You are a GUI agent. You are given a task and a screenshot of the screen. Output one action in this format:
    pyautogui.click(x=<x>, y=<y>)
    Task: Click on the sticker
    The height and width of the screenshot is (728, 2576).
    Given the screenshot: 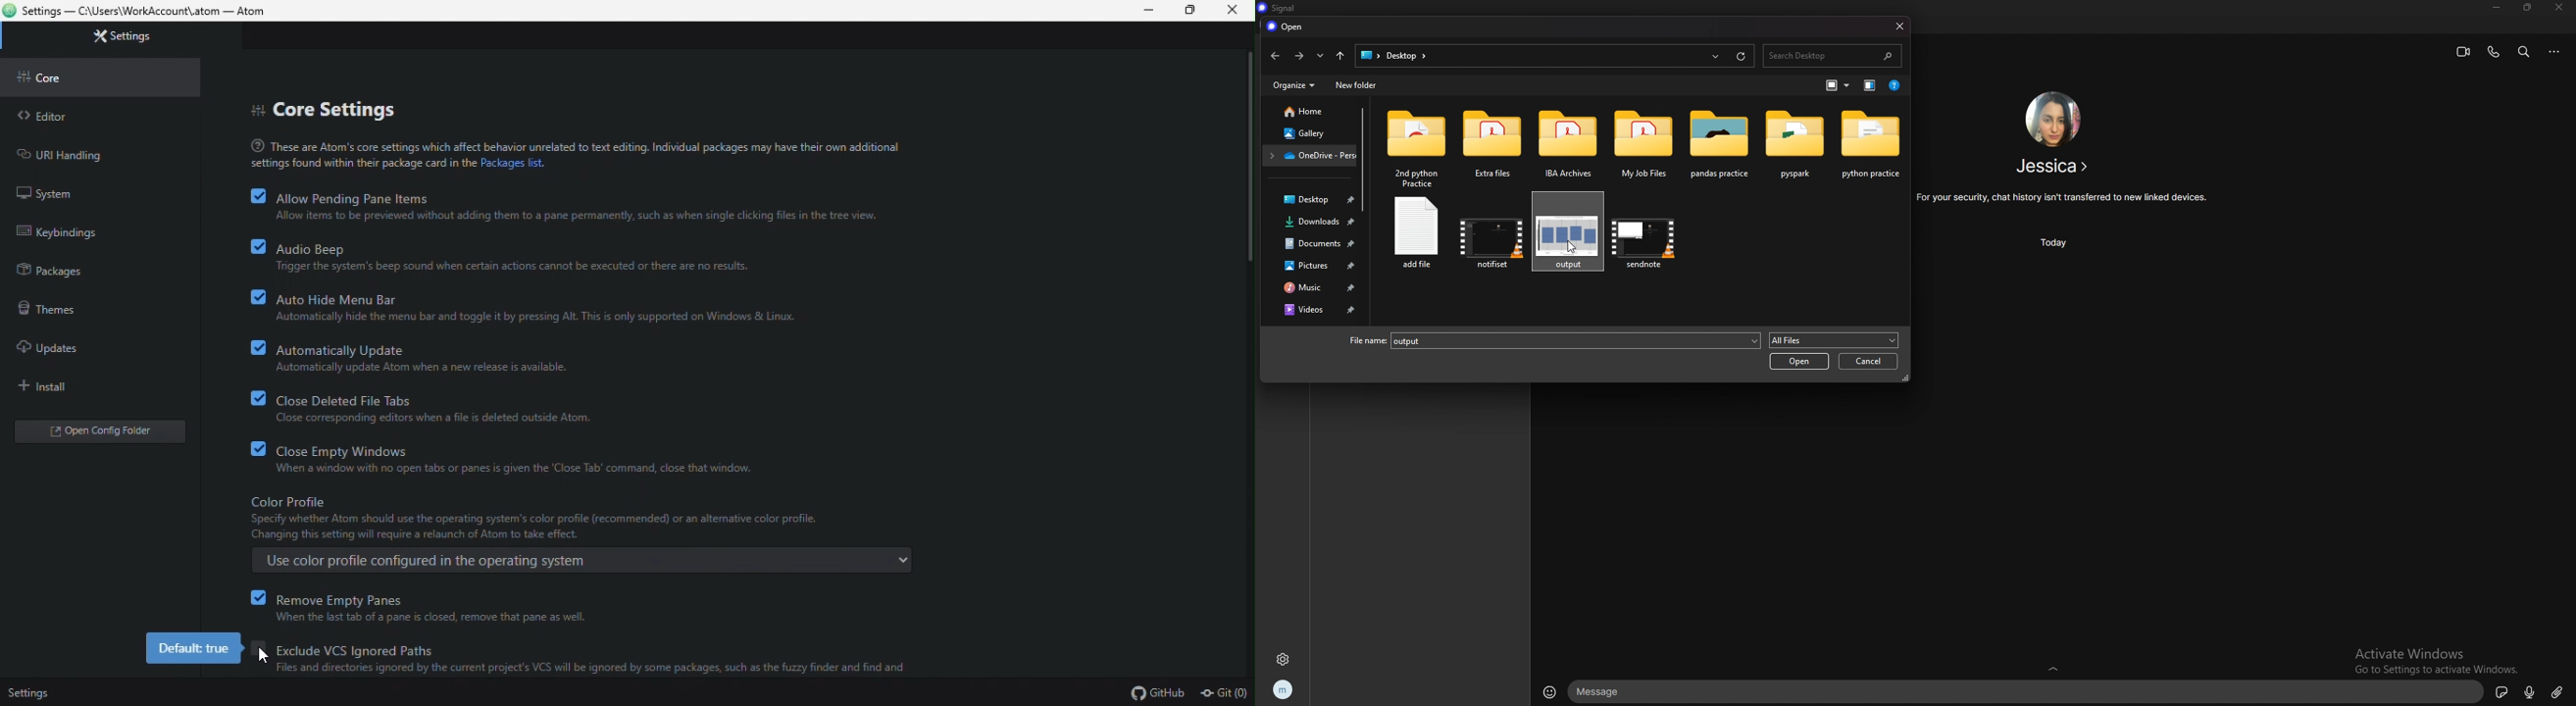 What is the action you would take?
    pyautogui.click(x=2501, y=692)
    